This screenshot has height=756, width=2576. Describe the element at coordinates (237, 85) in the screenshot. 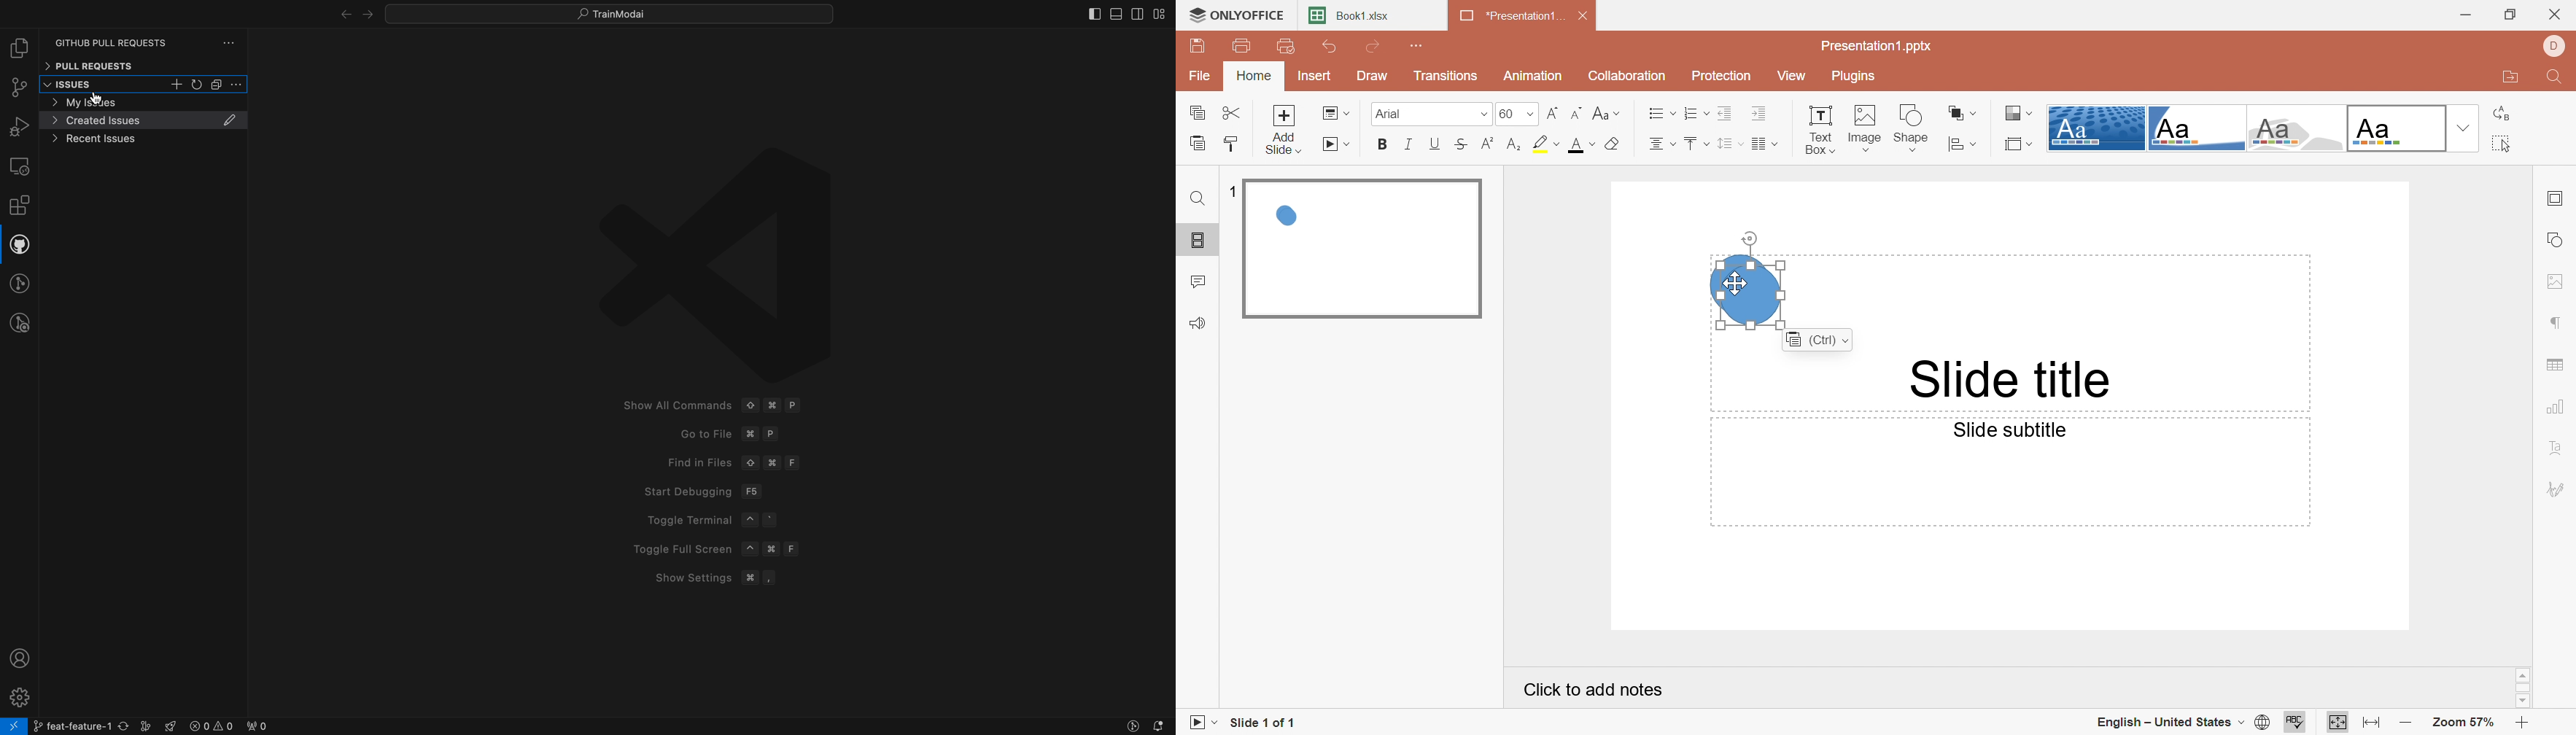

I see `settings` at that location.